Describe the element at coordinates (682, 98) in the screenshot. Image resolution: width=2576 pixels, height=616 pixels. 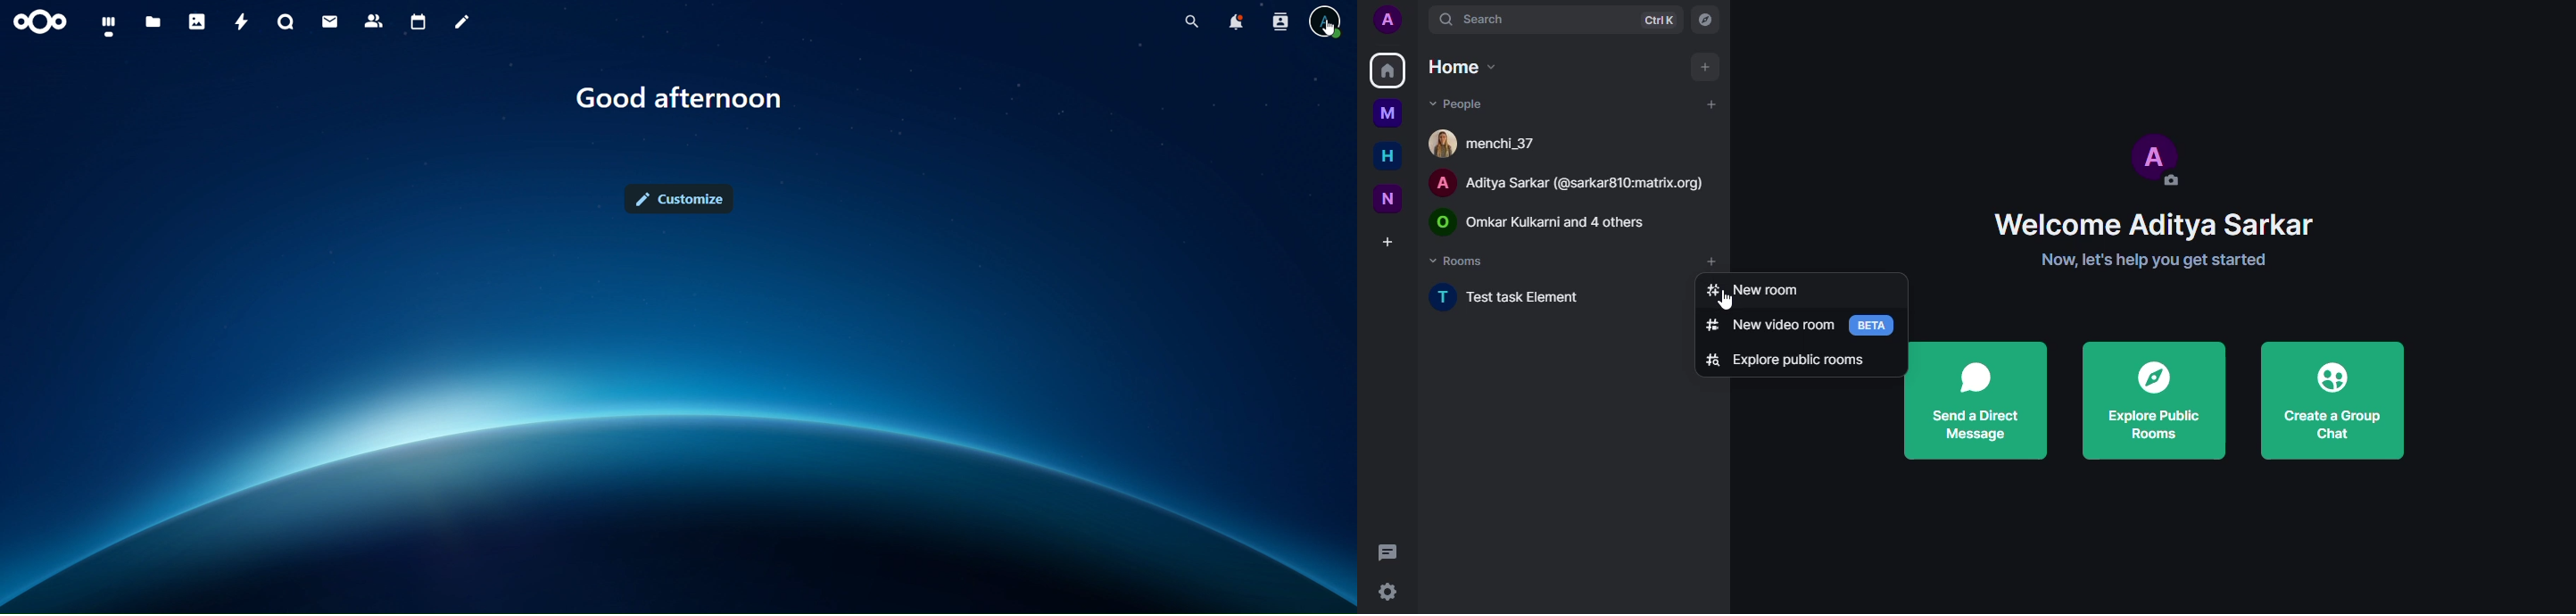
I see `text` at that location.